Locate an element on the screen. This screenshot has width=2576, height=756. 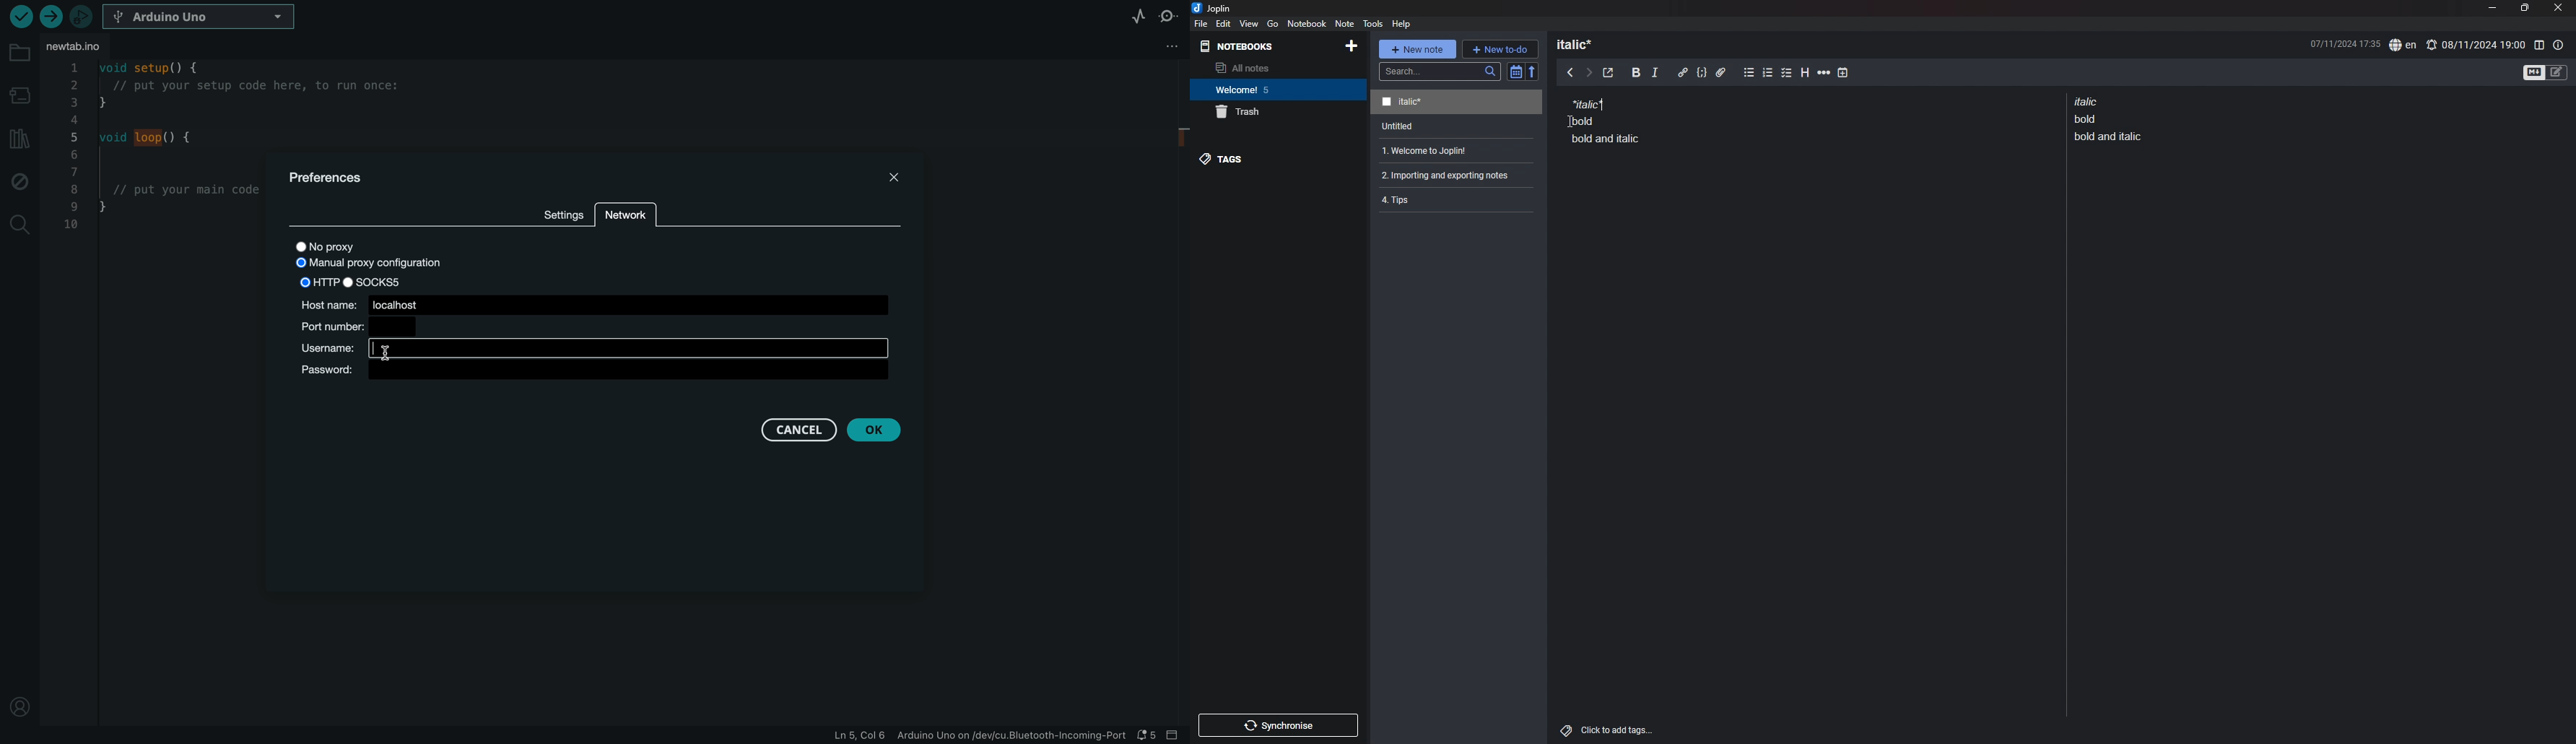
go is located at coordinates (1272, 24).